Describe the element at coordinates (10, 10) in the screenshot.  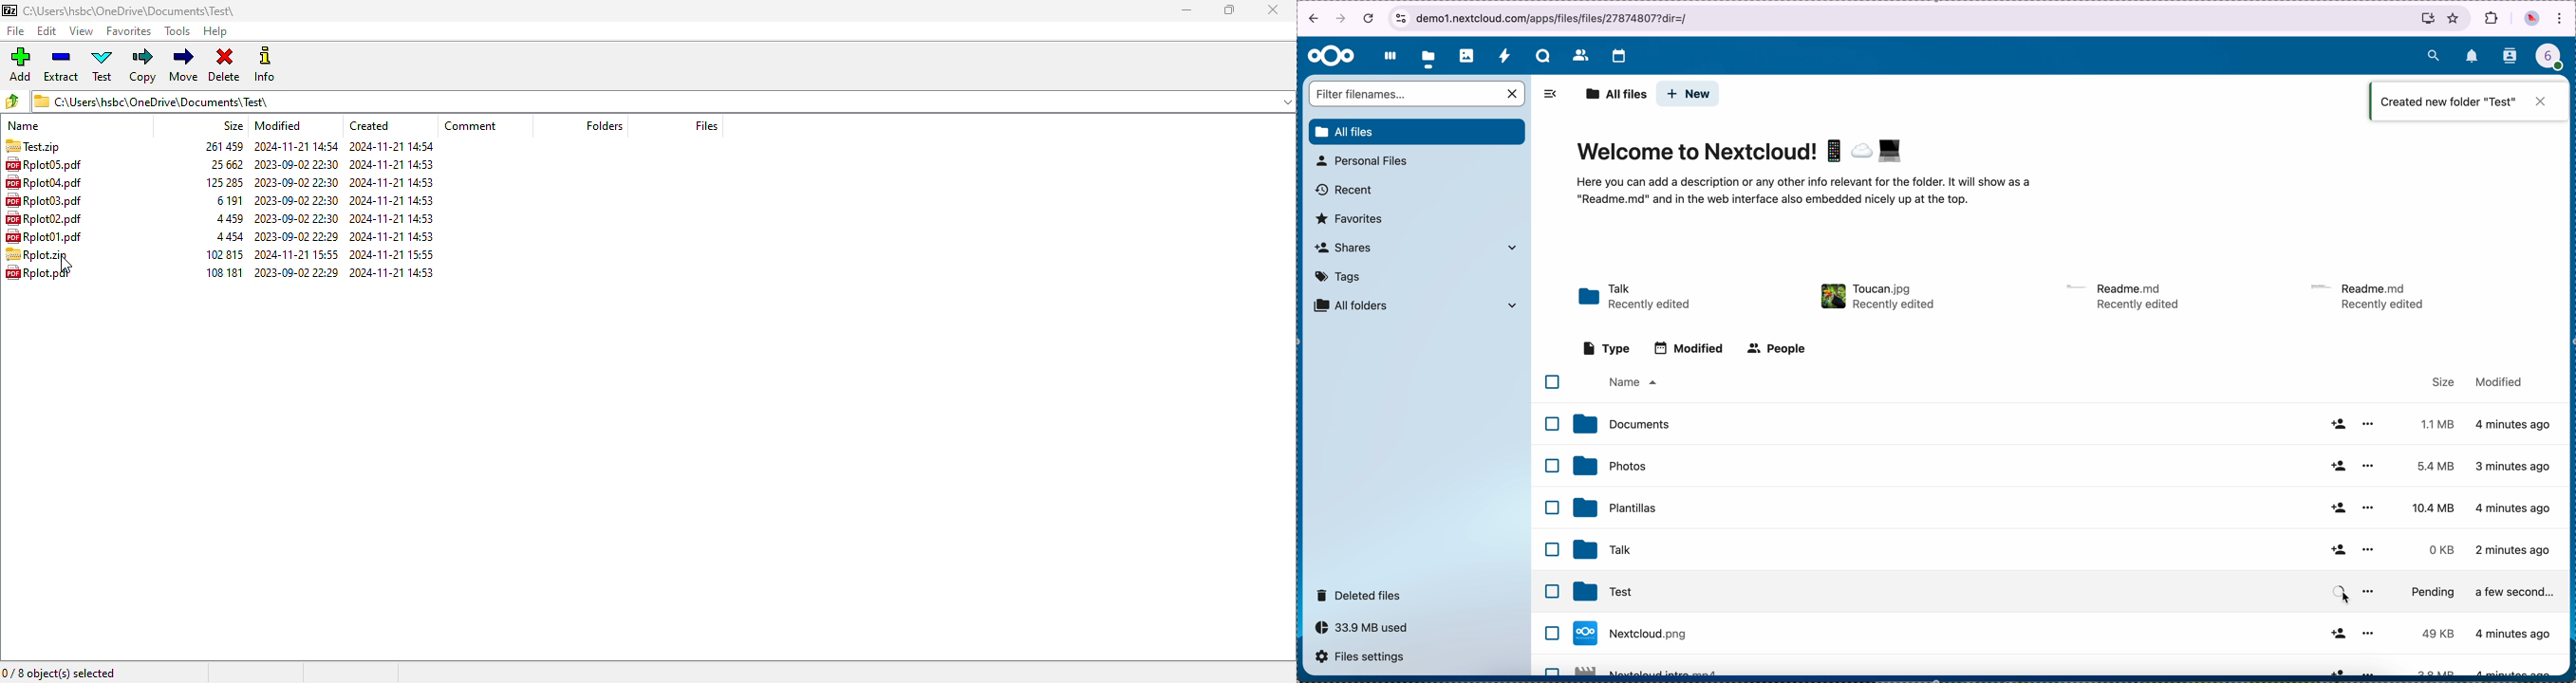
I see `logo` at that location.